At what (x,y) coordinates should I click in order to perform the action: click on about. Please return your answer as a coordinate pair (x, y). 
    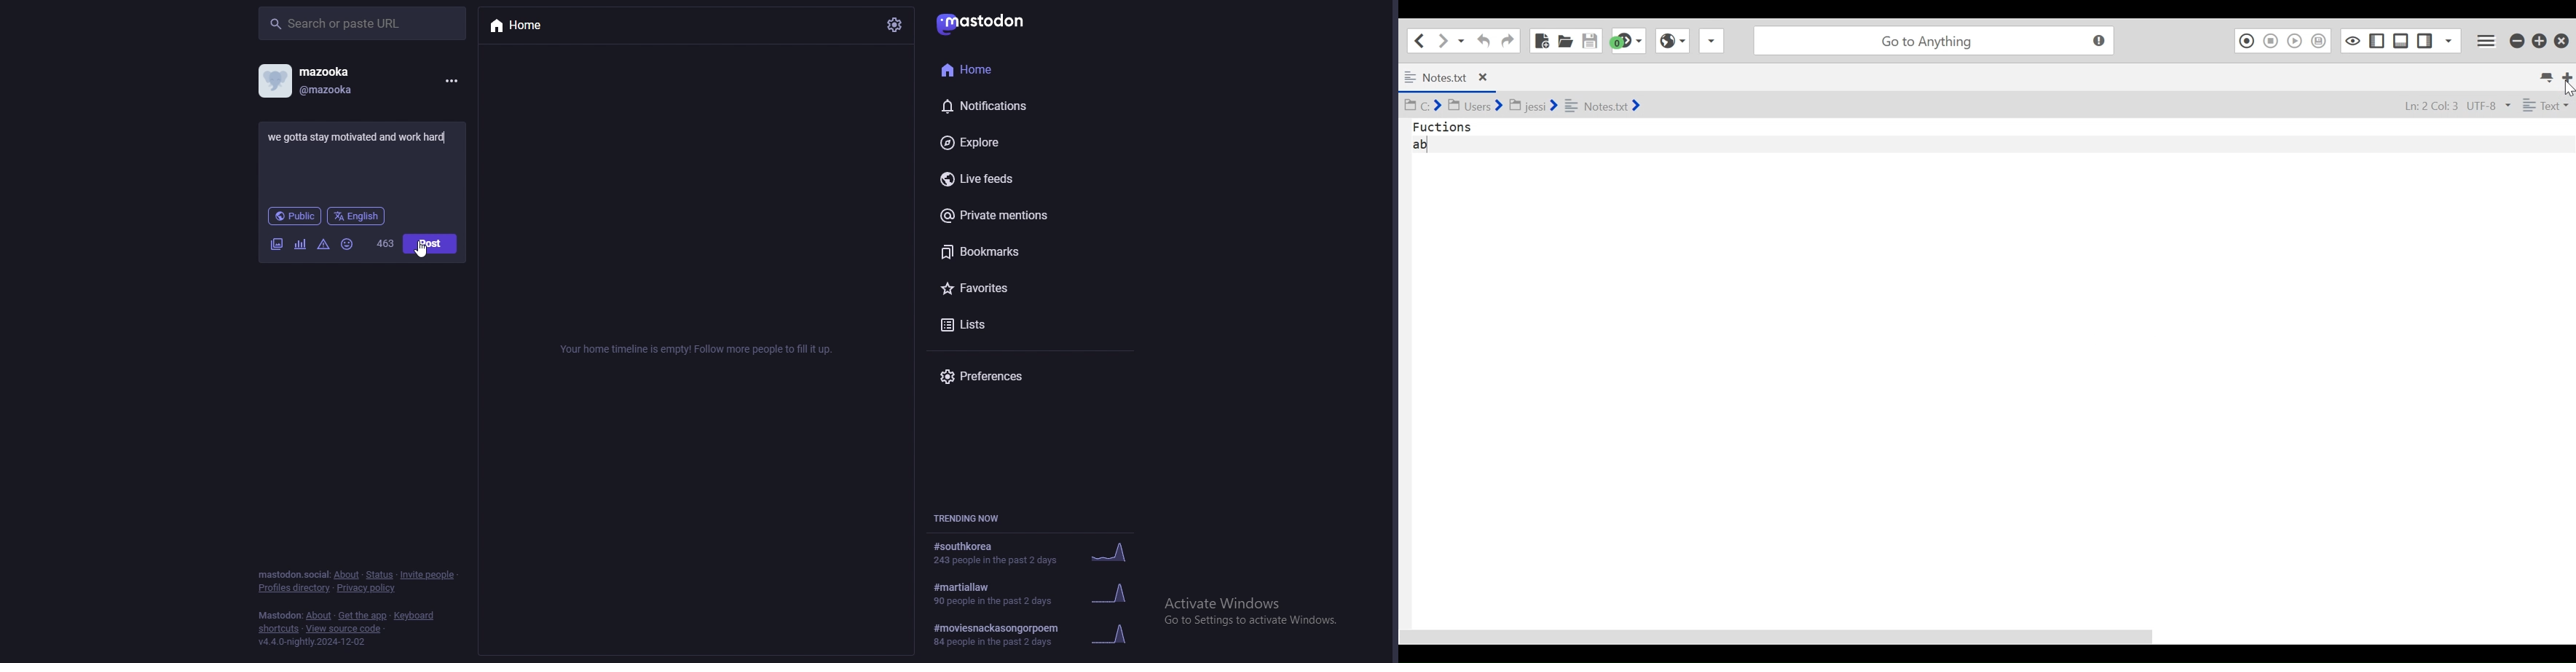
    Looking at the image, I should click on (319, 616).